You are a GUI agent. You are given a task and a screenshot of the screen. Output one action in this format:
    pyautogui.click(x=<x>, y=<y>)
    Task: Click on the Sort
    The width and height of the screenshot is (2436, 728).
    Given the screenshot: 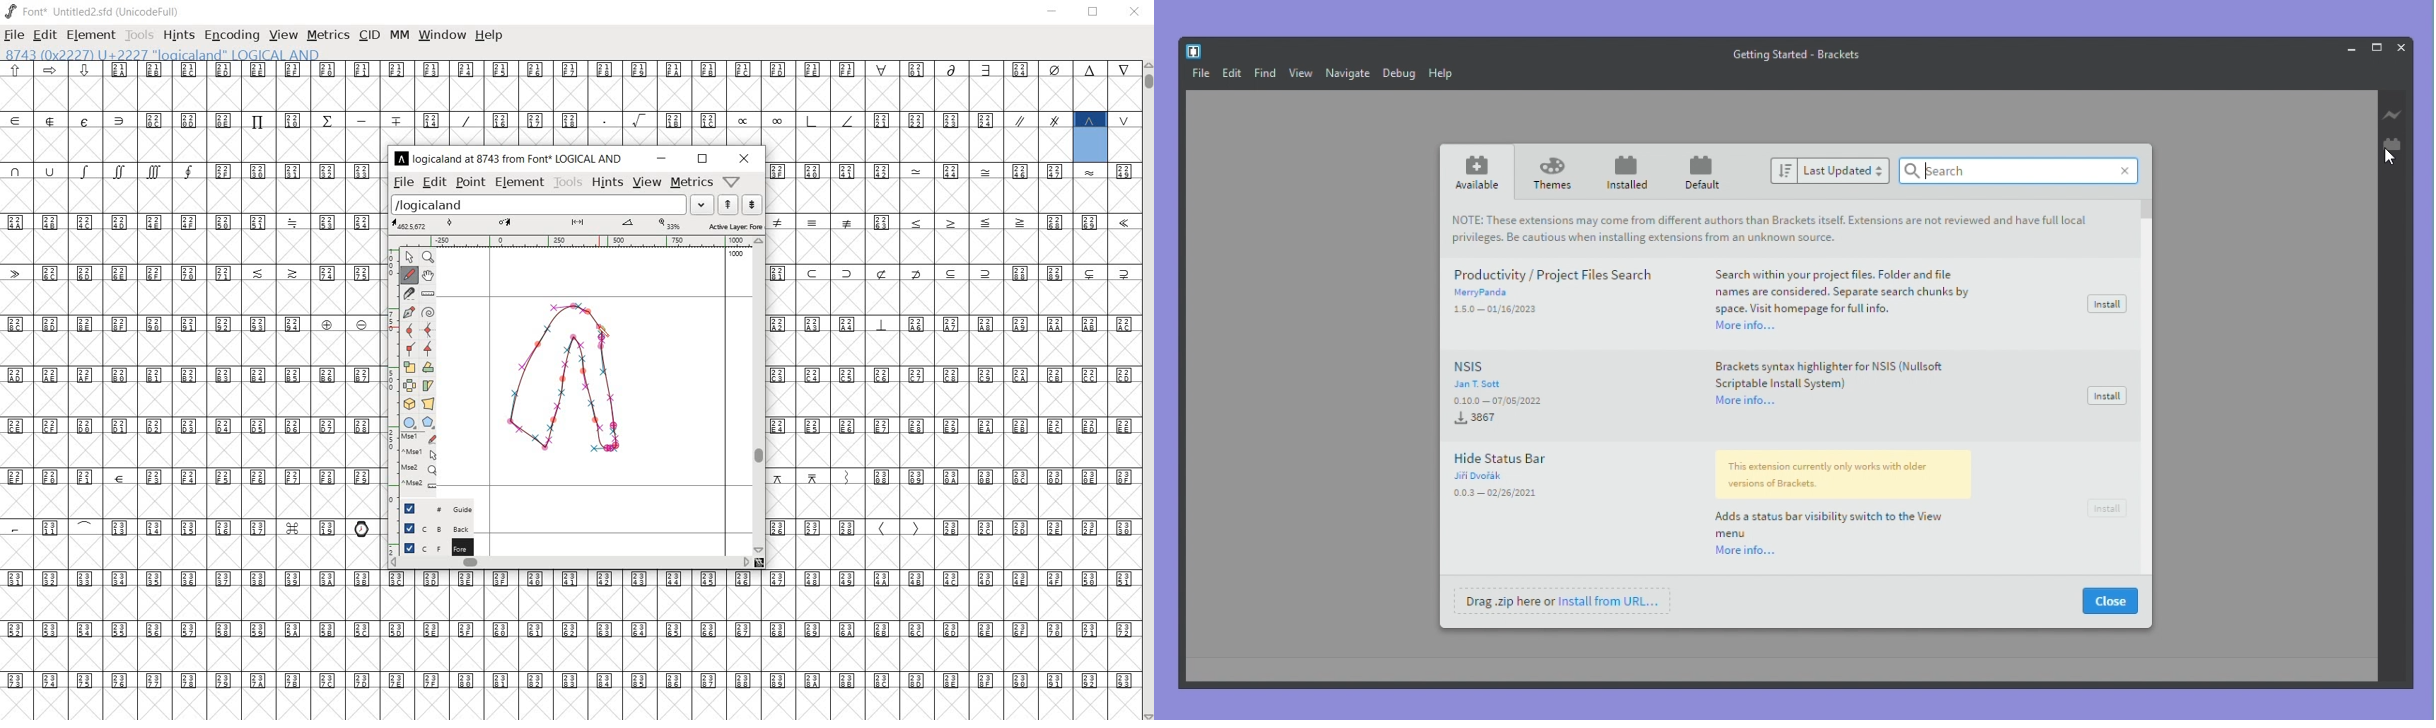 What is the action you would take?
    pyautogui.click(x=1783, y=172)
    